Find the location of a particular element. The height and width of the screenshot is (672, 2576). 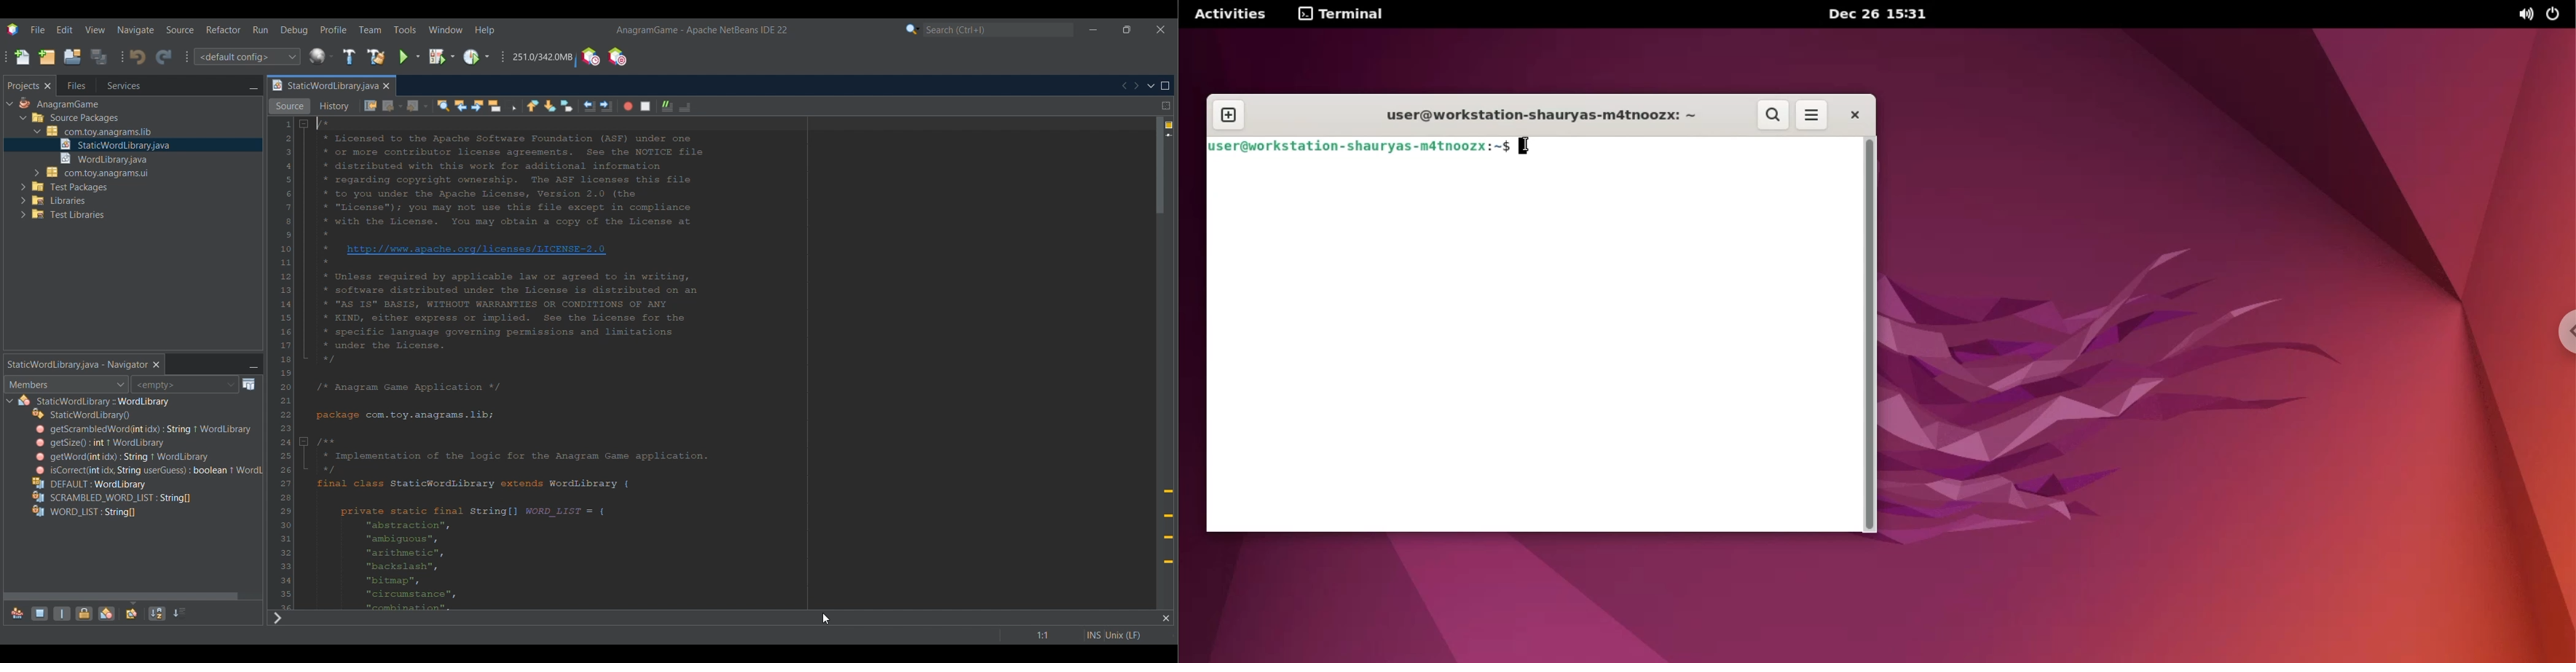

Comment is located at coordinates (668, 106).